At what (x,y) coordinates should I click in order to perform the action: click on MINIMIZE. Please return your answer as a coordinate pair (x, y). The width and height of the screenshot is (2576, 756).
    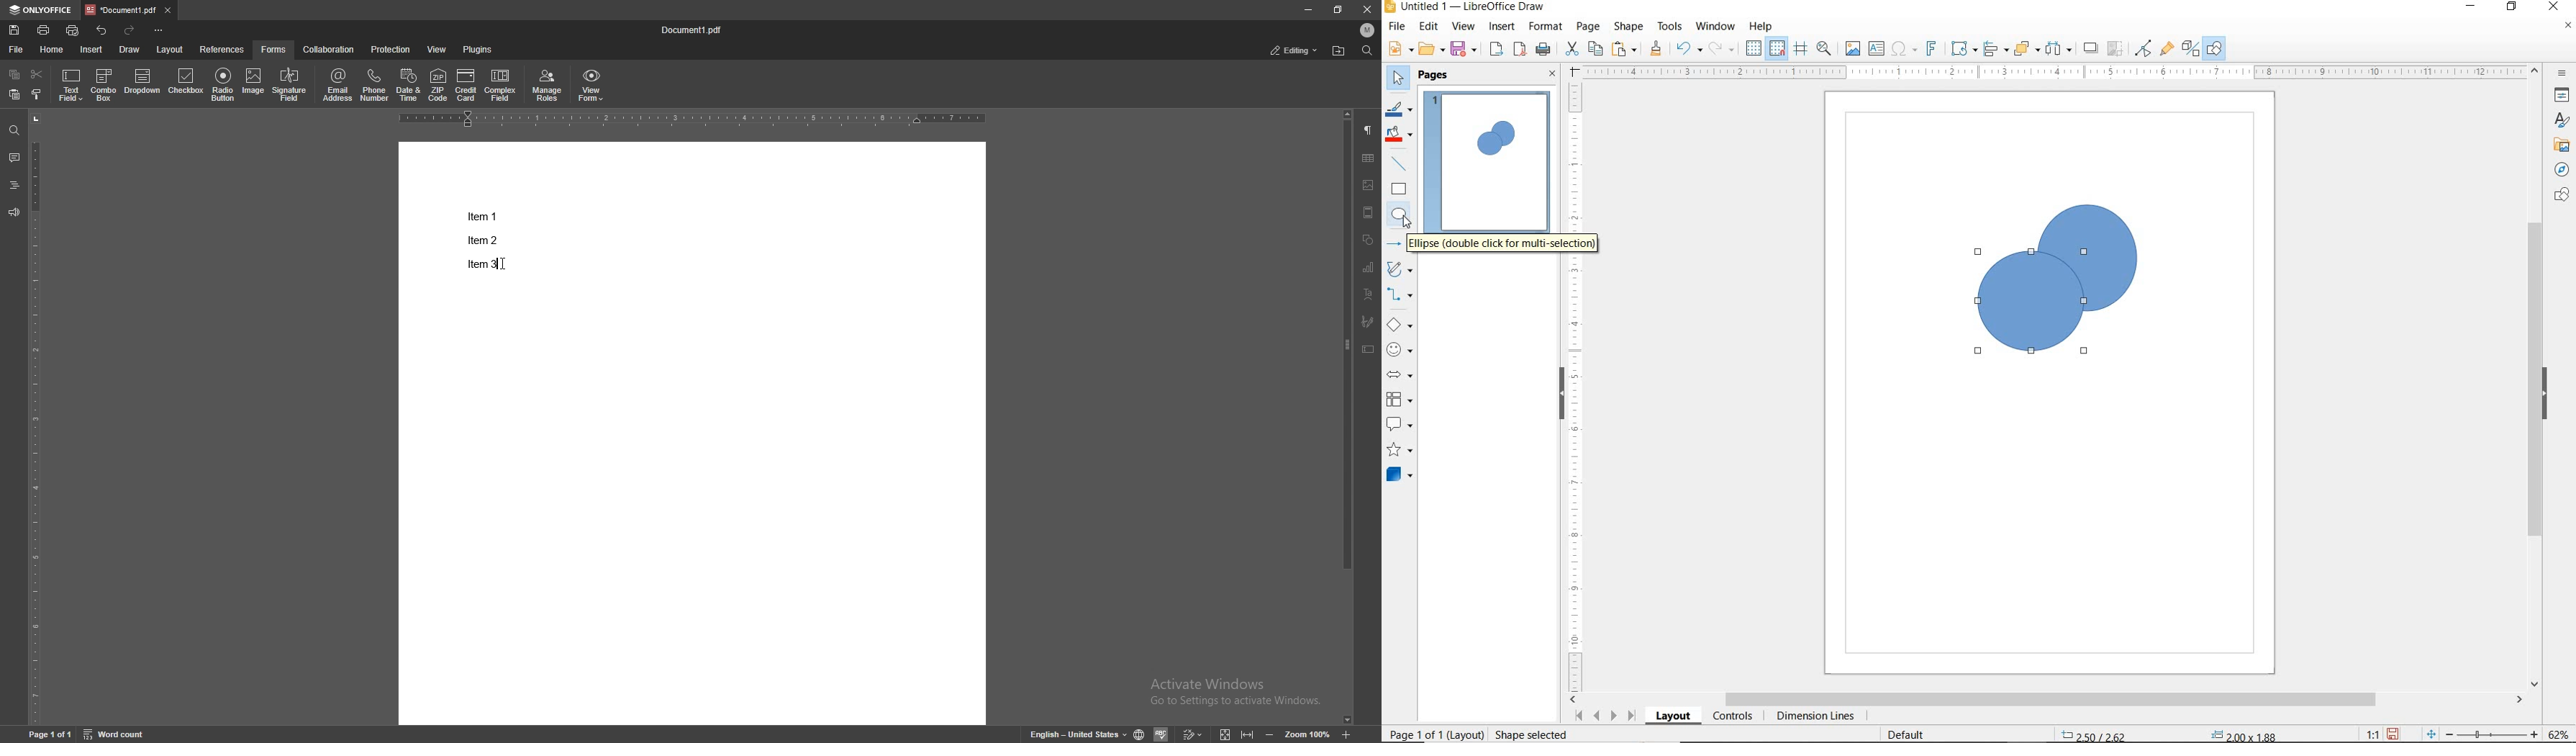
    Looking at the image, I should click on (2473, 7).